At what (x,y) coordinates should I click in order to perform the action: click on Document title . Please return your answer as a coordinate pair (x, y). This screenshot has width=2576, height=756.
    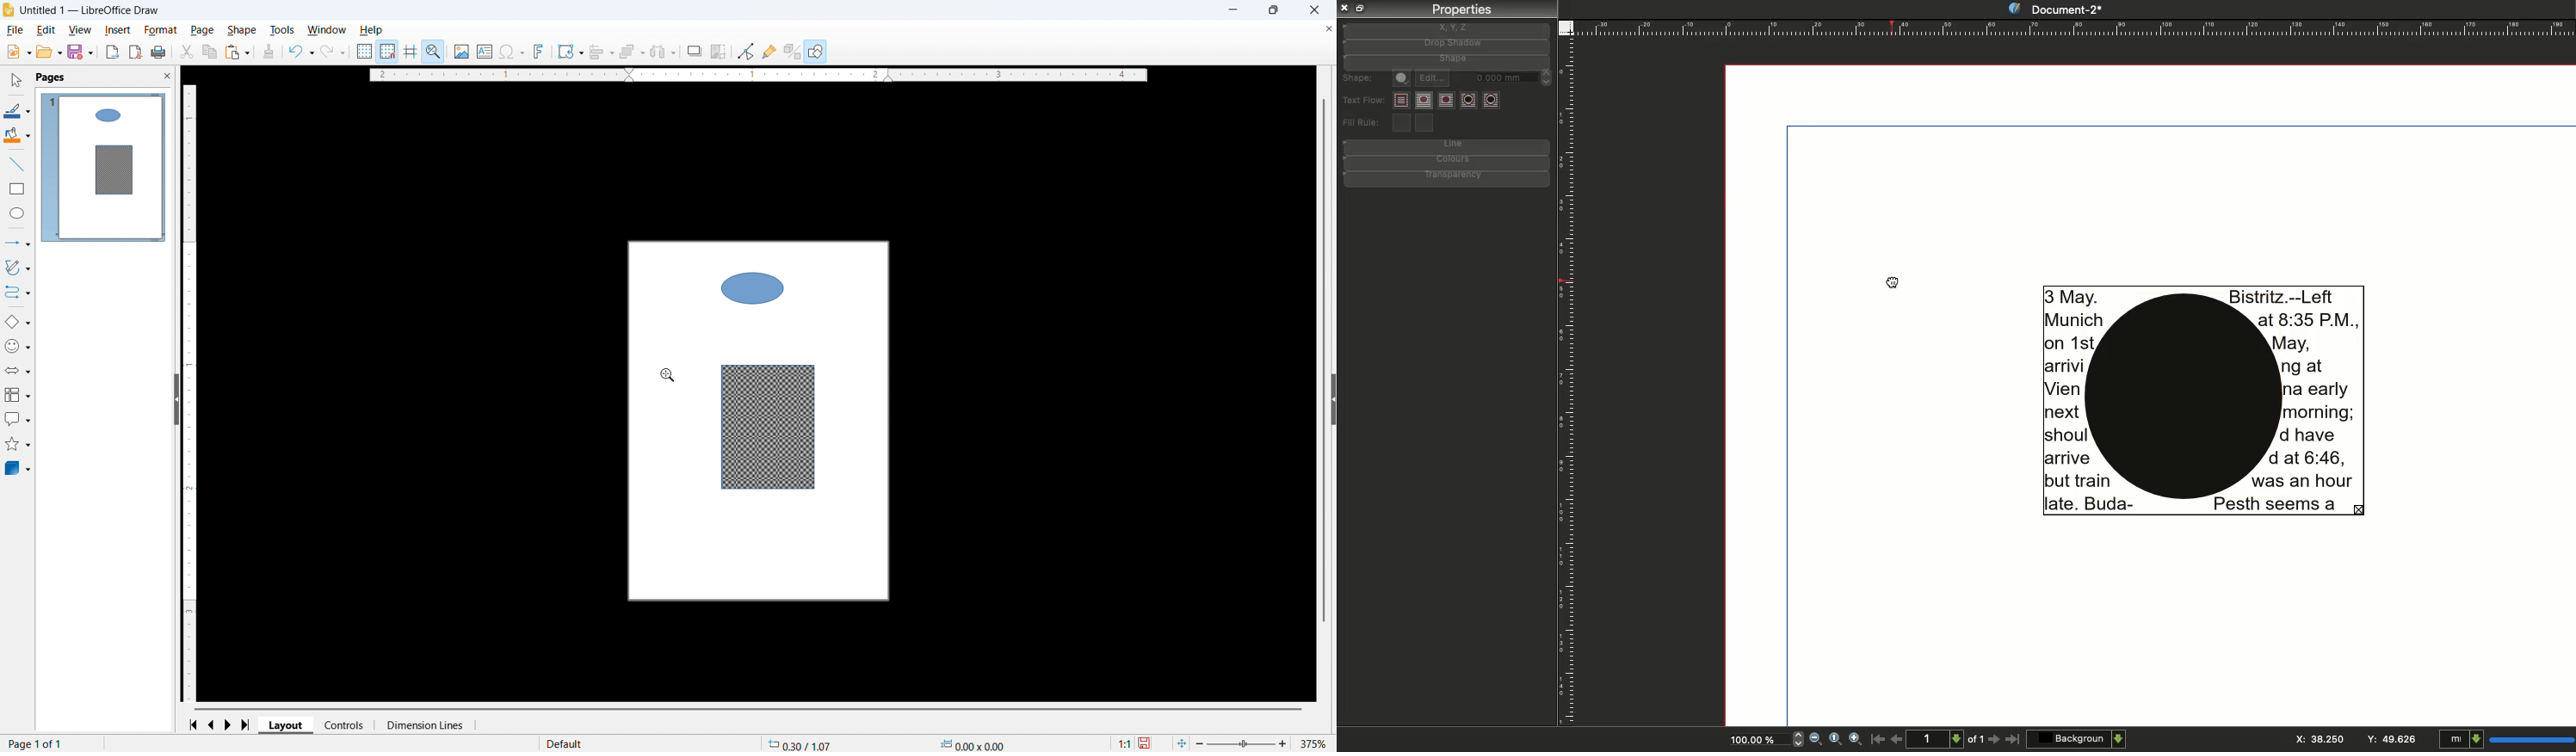
    Looking at the image, I should click on (90, 10).